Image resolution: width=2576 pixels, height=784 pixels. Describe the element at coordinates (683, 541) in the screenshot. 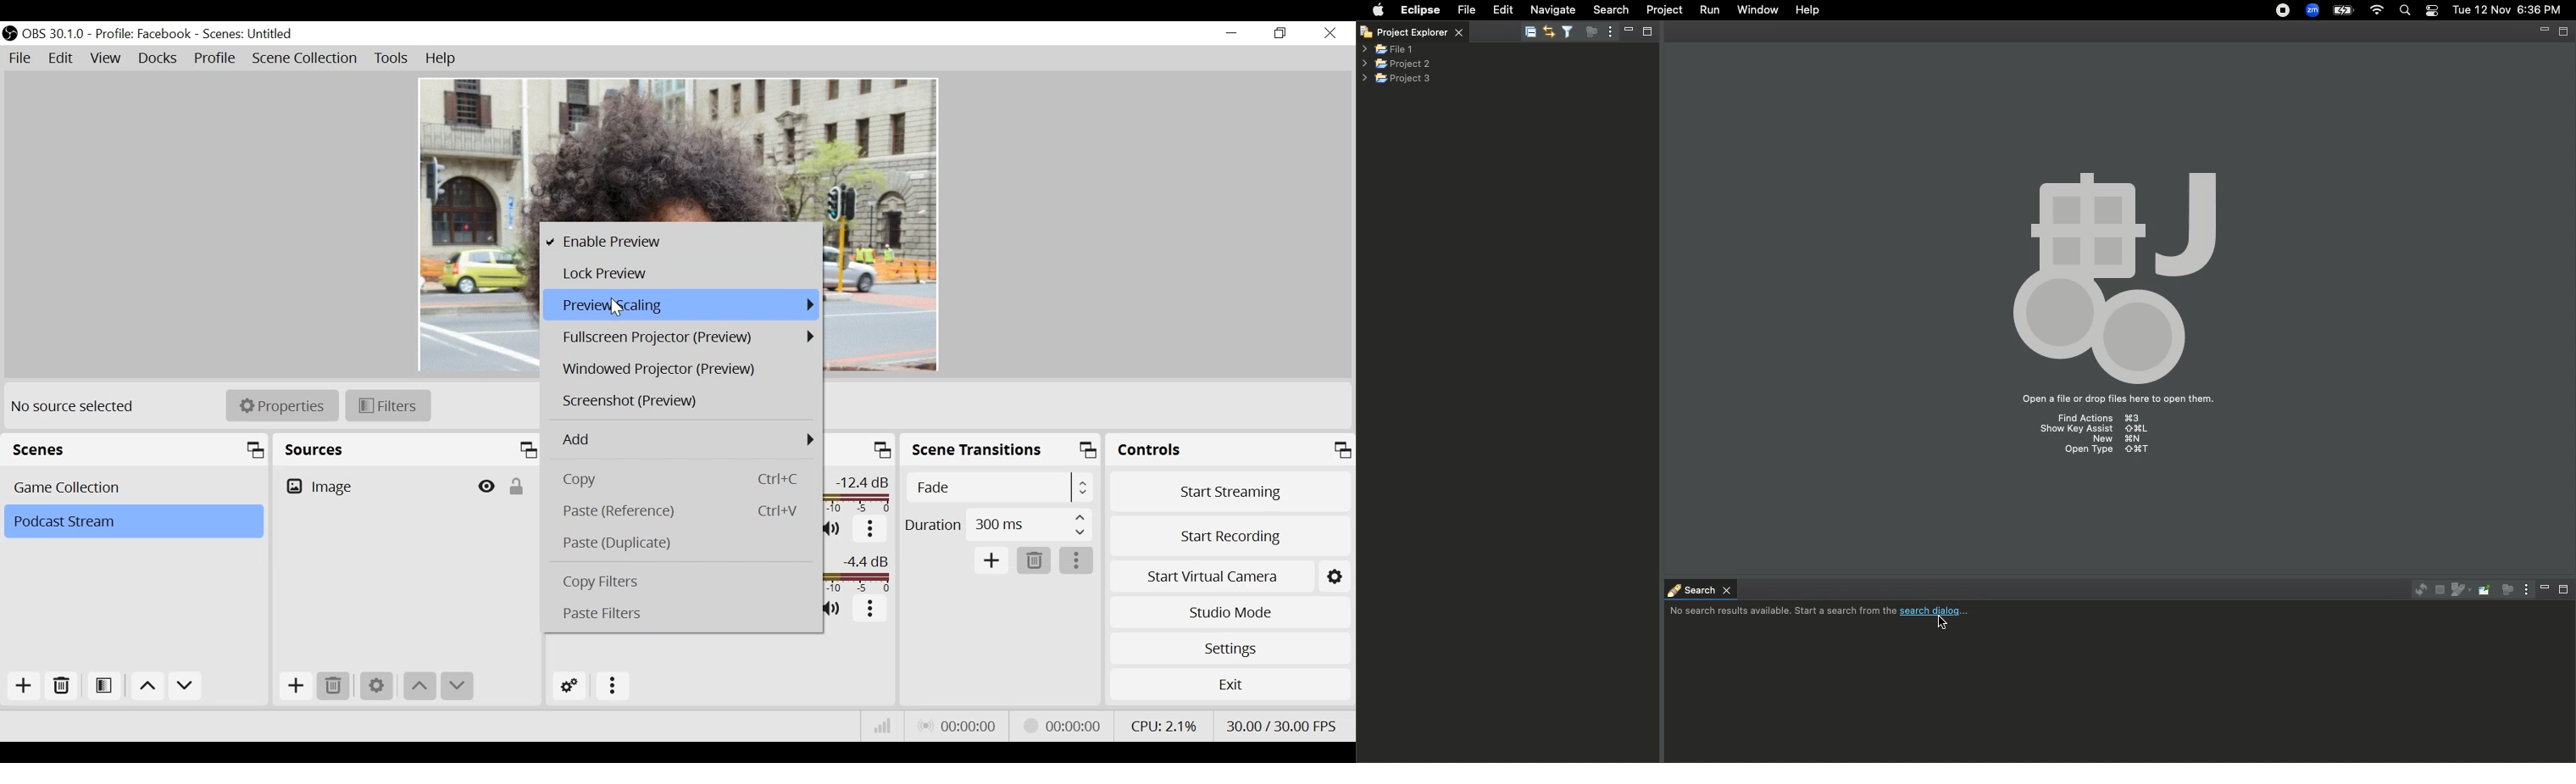

I see `Paste (Duplicate)` at that location.